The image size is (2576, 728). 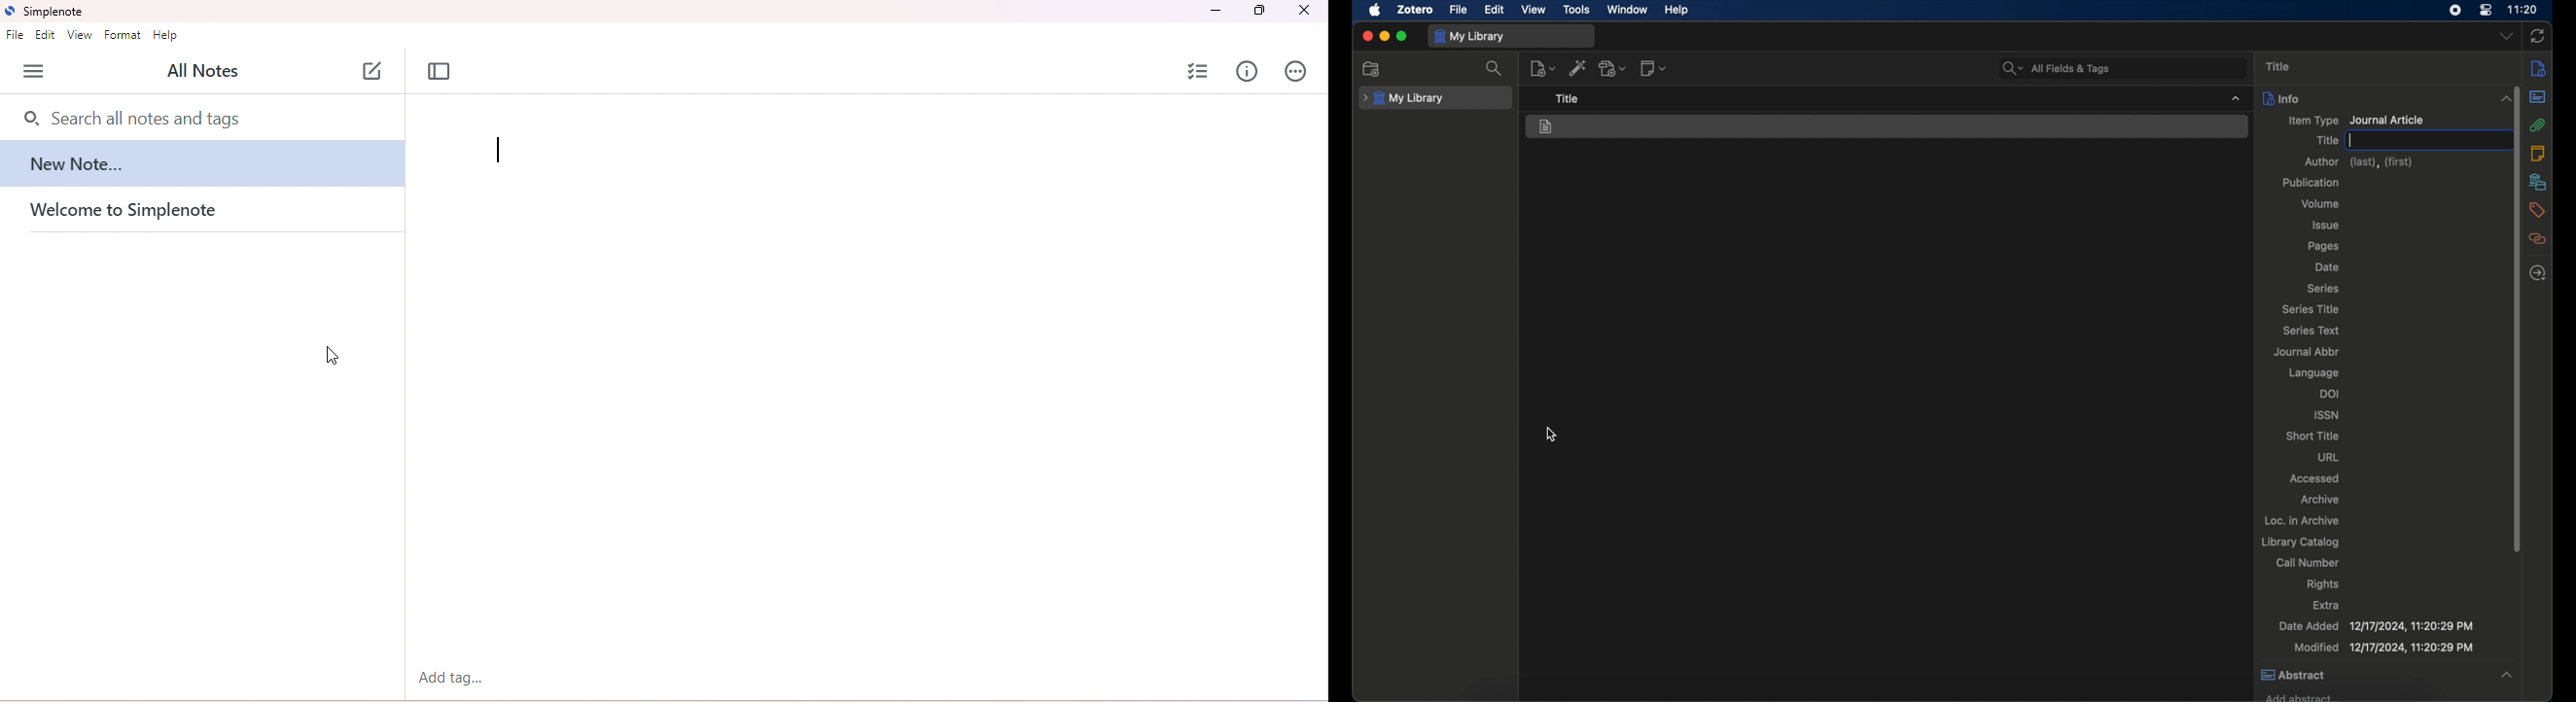 What do you see at coordinates (145, 119) in the screenshot?
I see `search all nots and tags` at bounding box center [145, 119].